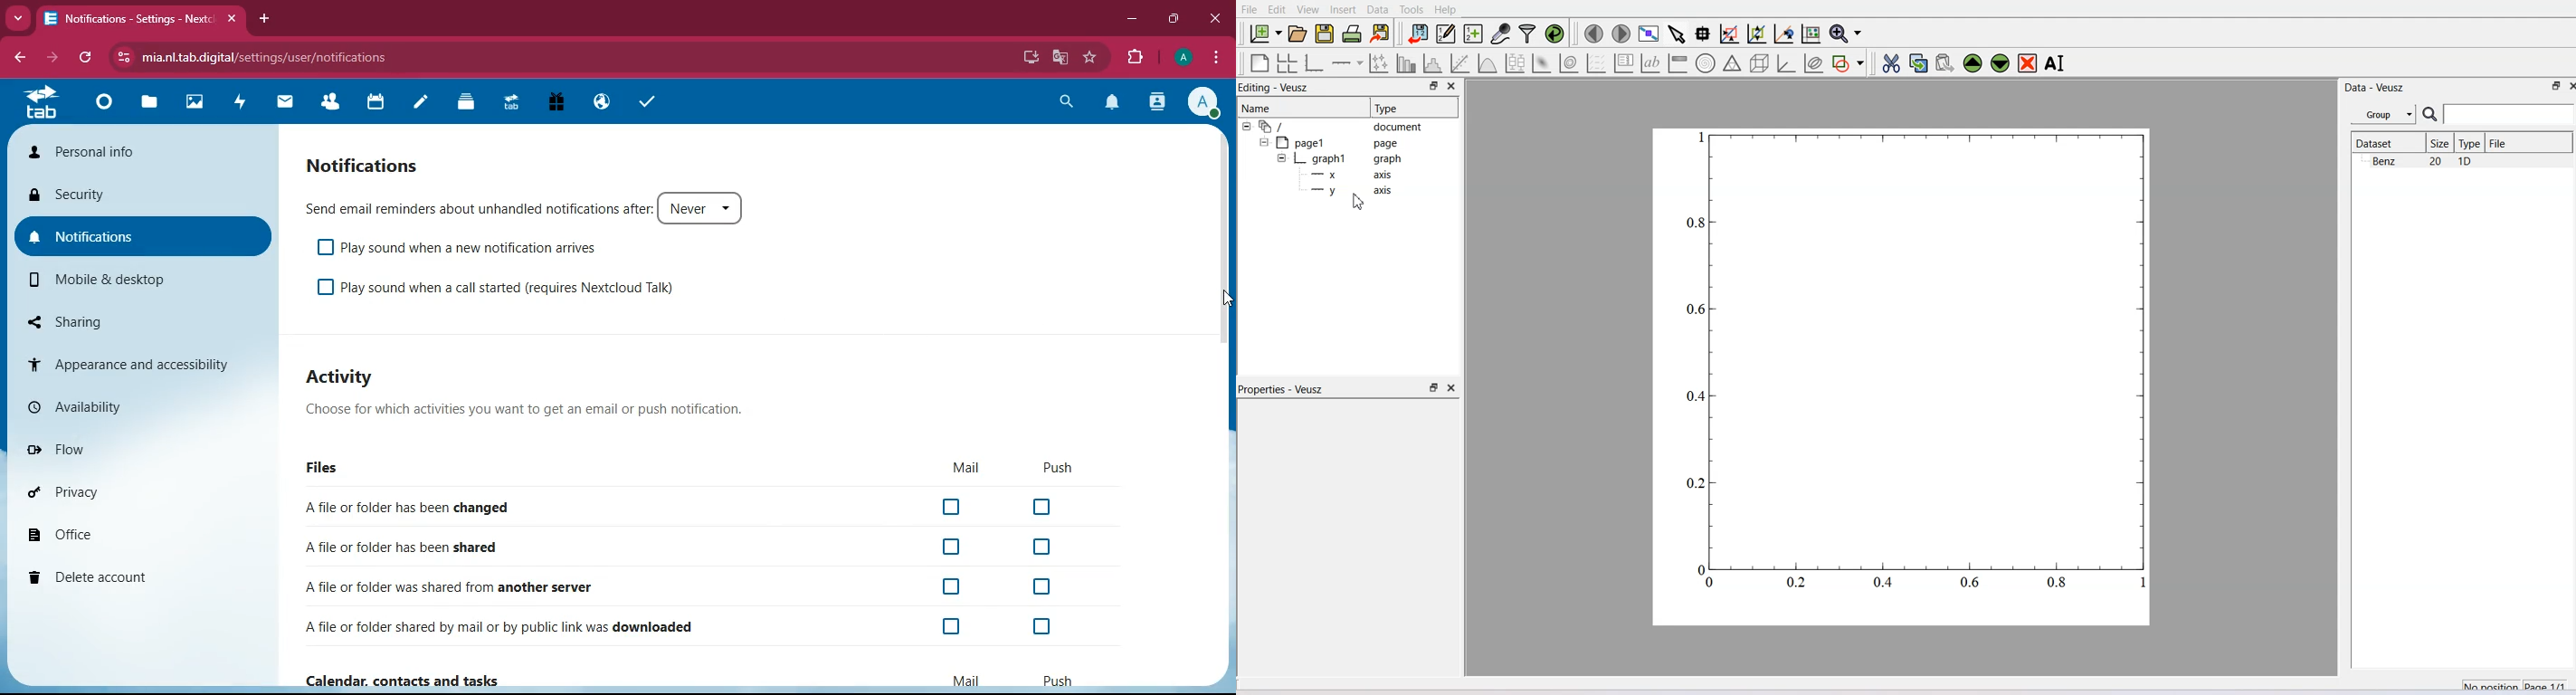 The height and width of the screenshot is (700, 2576). I want to click on tasks, so click(644, 101).